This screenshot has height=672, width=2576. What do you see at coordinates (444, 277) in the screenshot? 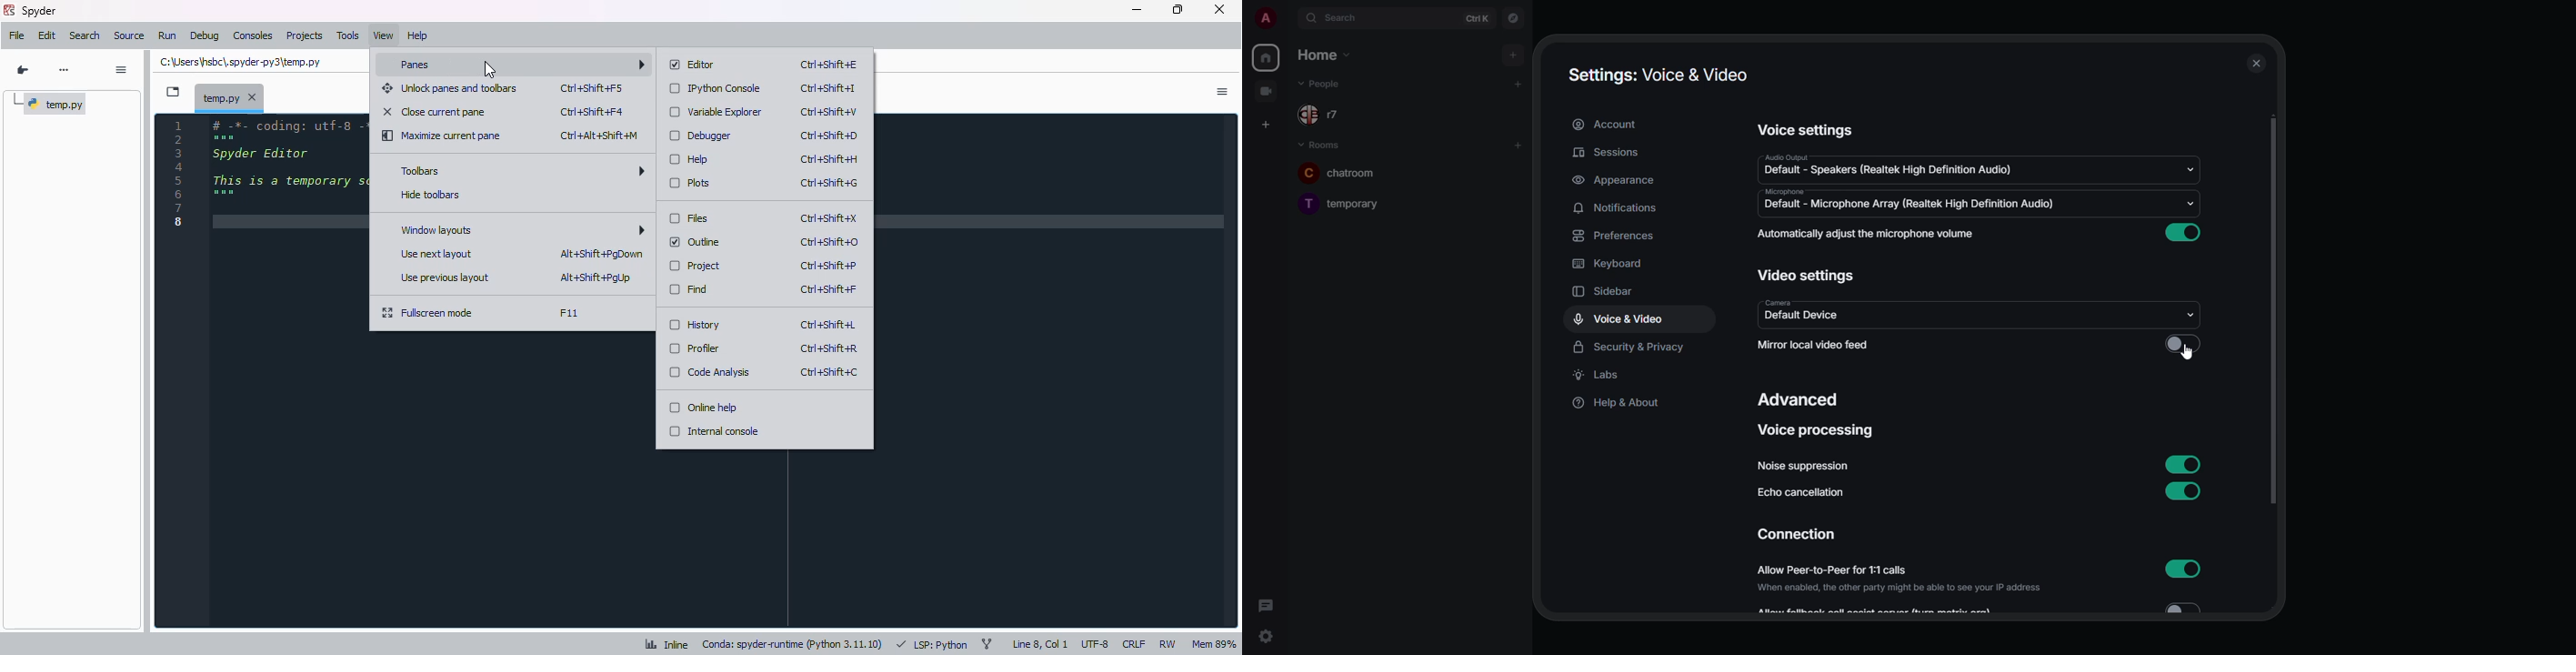
I see `use previous layout` at bounding box center [444, 277].